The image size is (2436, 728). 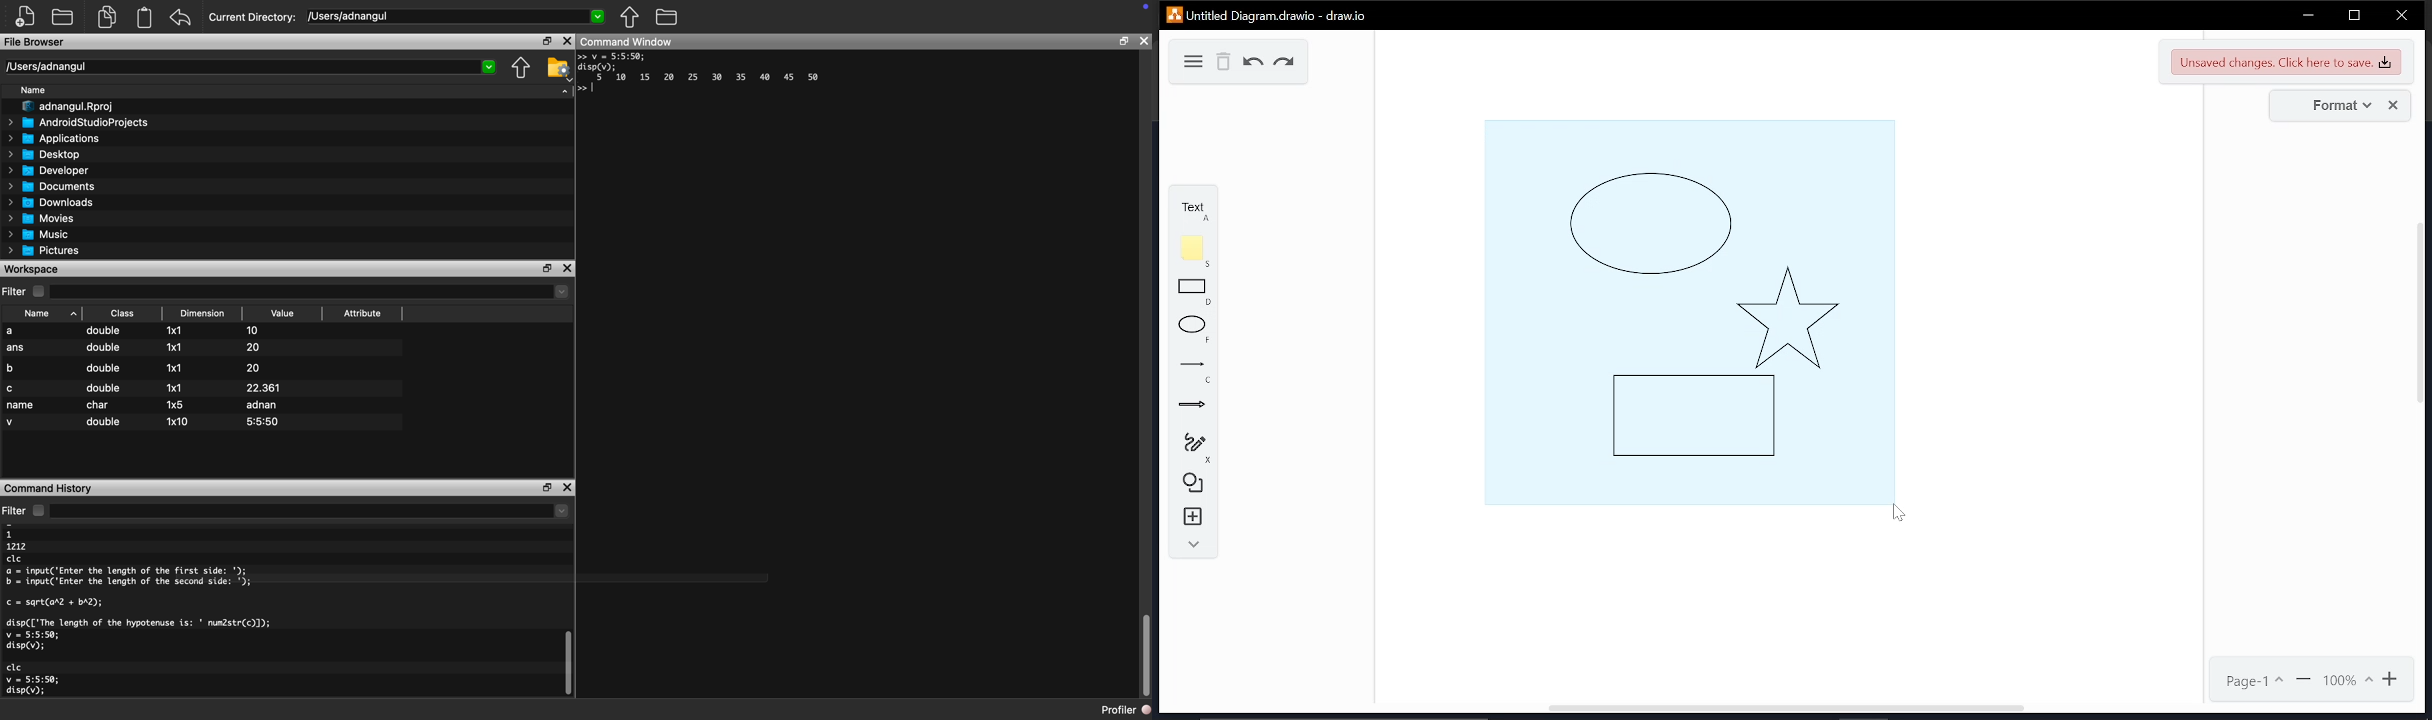 I want to click on Previous Folder, so click(x=629, y=16).